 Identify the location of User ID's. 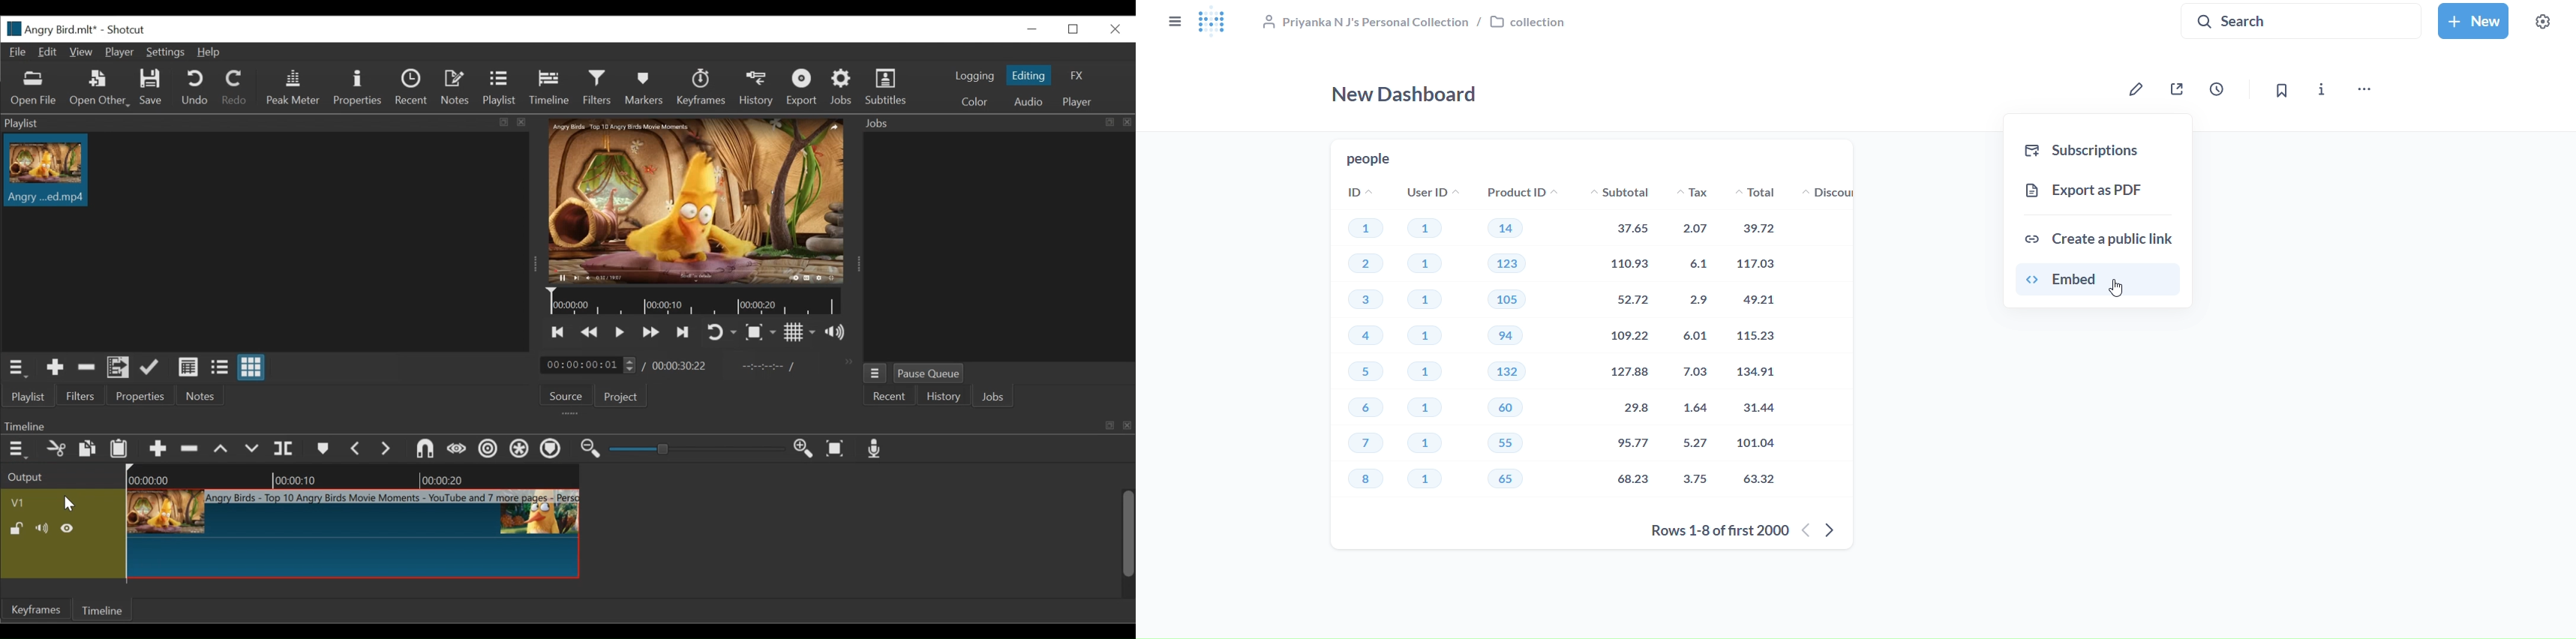
(1431, 343).